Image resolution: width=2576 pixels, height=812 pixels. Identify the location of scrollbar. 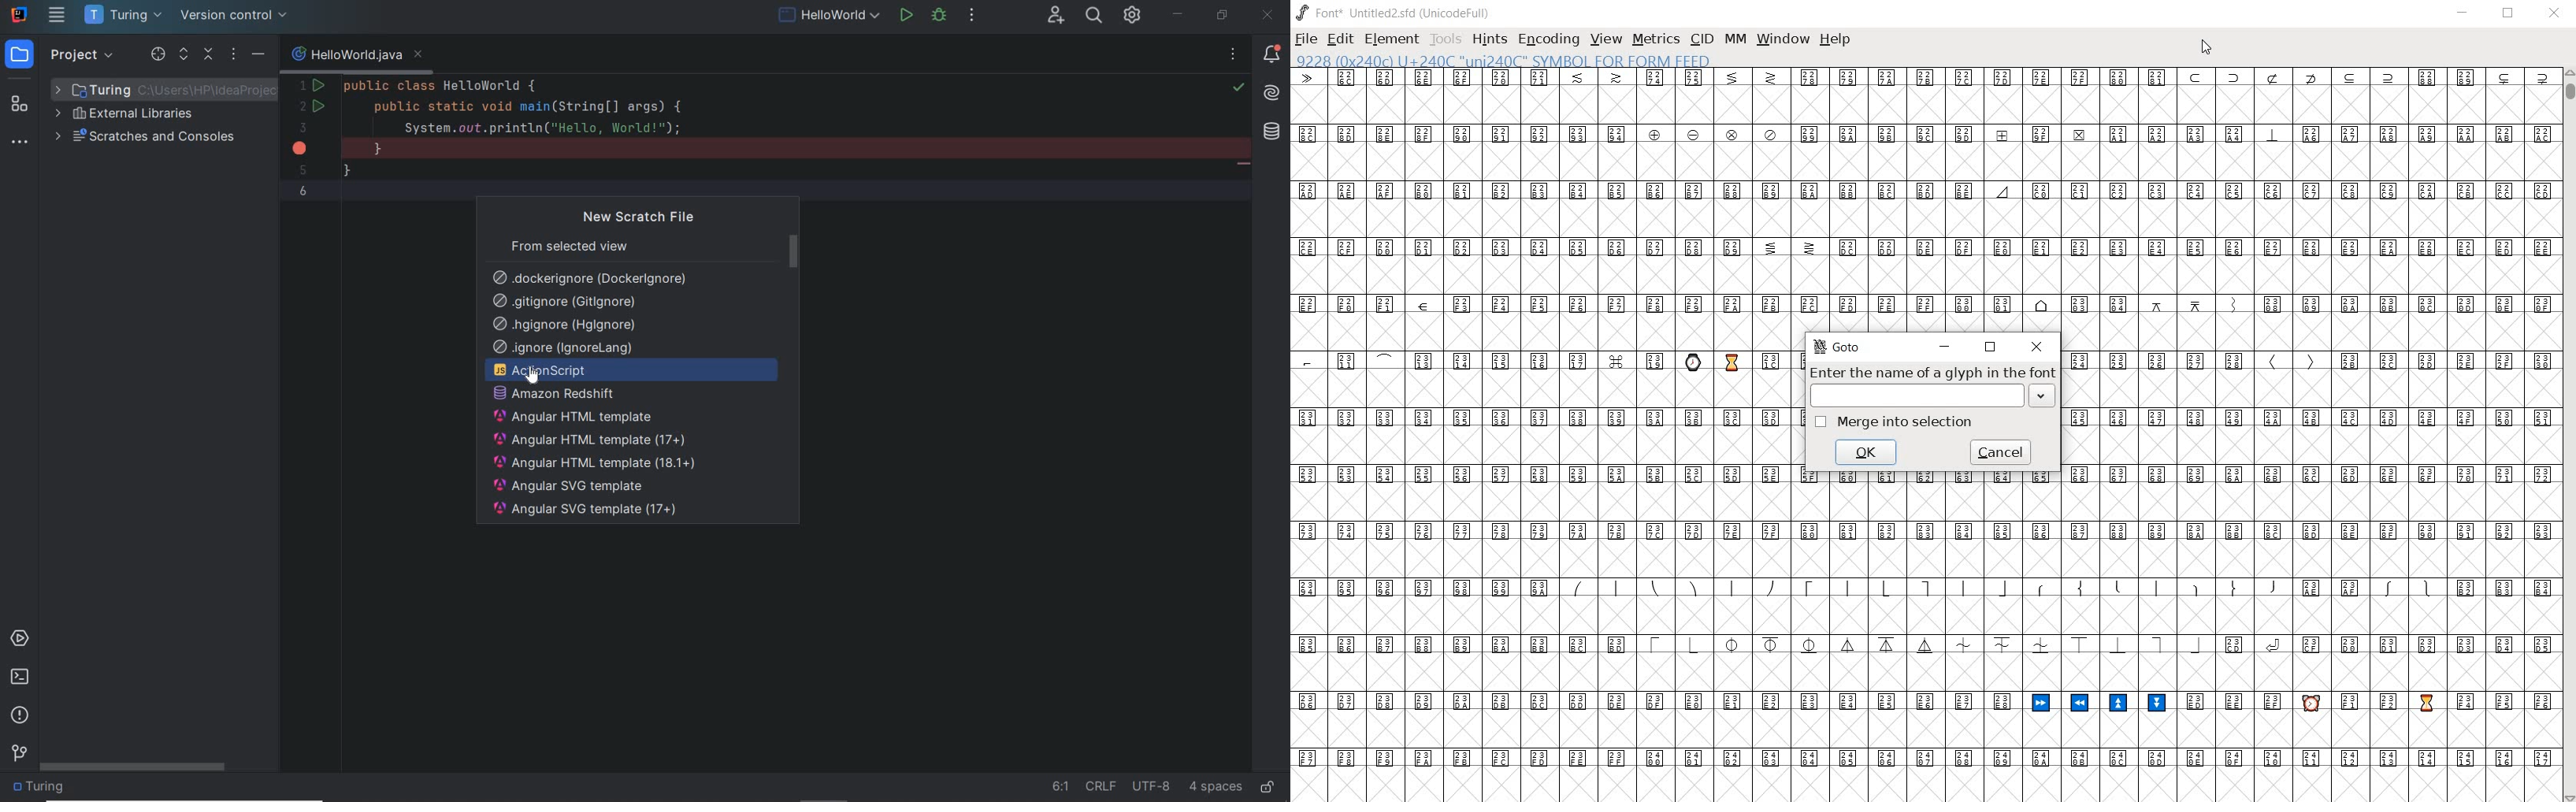
(2568, 435).